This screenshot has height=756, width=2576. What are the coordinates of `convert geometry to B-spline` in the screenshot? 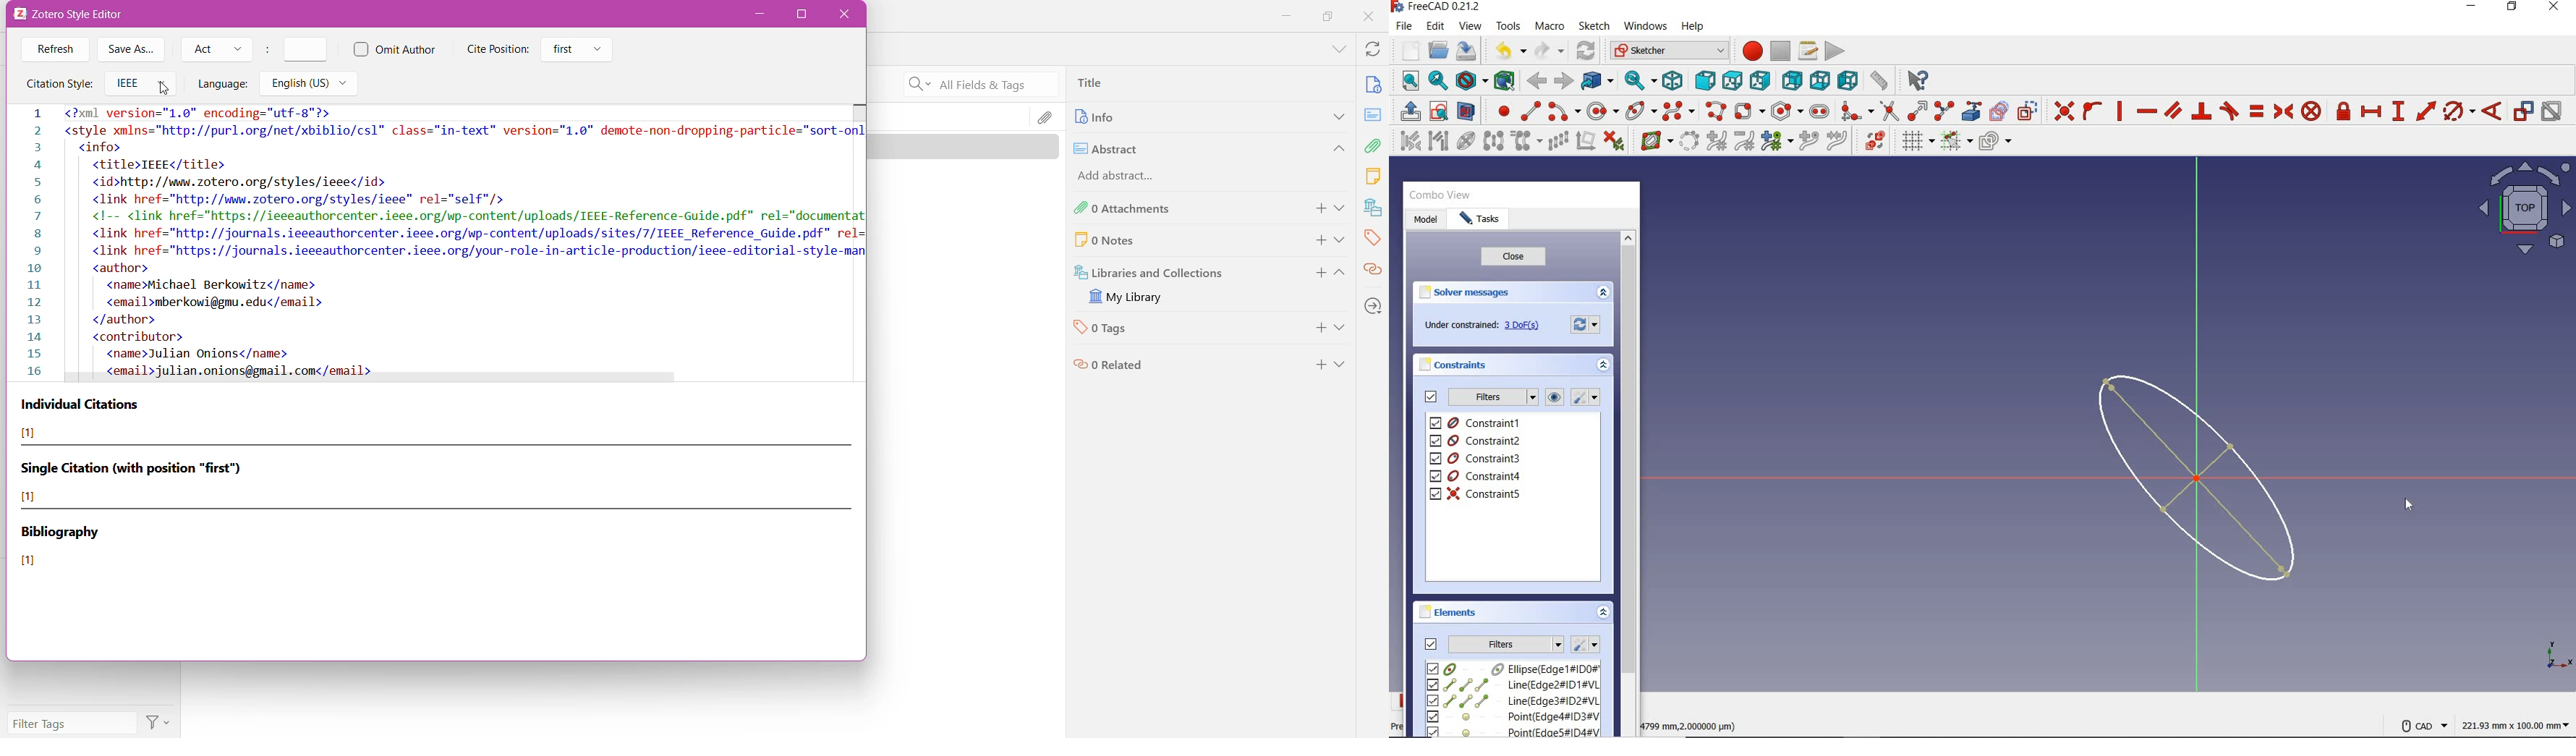 It's located at (1689, 142).